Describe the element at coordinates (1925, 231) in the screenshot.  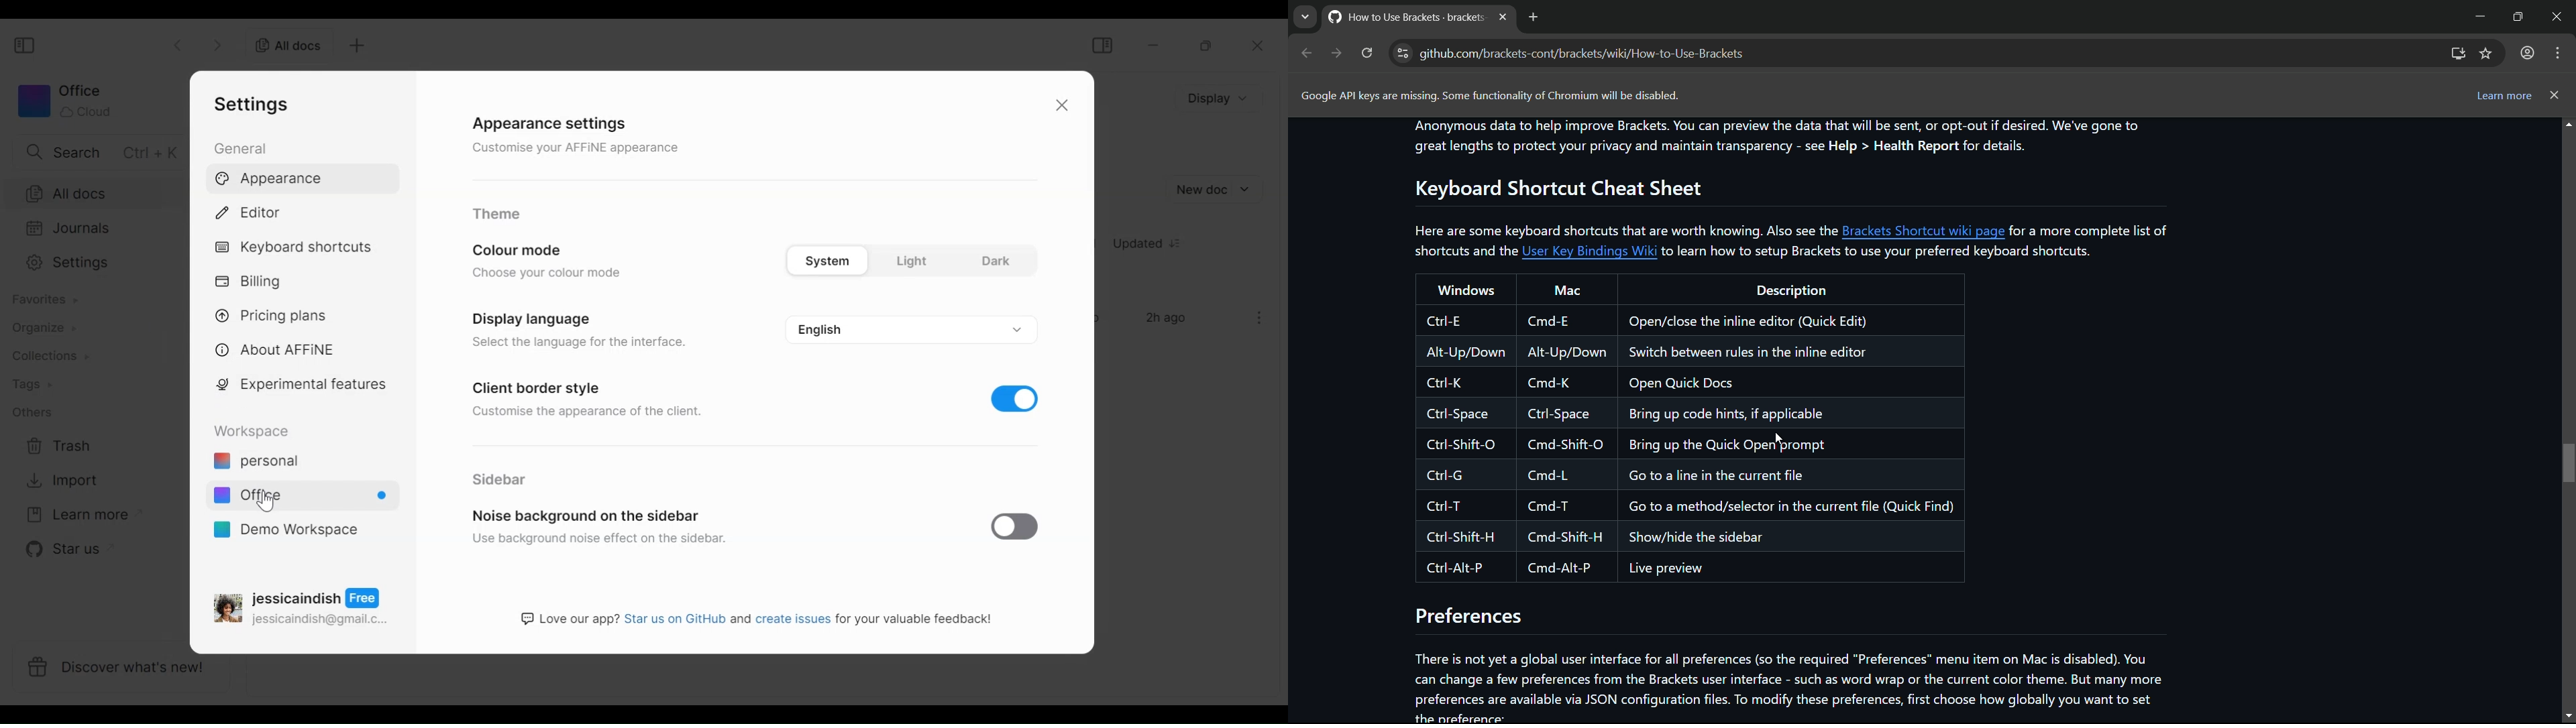
I see `Brackets Shortcut wiki page` at that location.